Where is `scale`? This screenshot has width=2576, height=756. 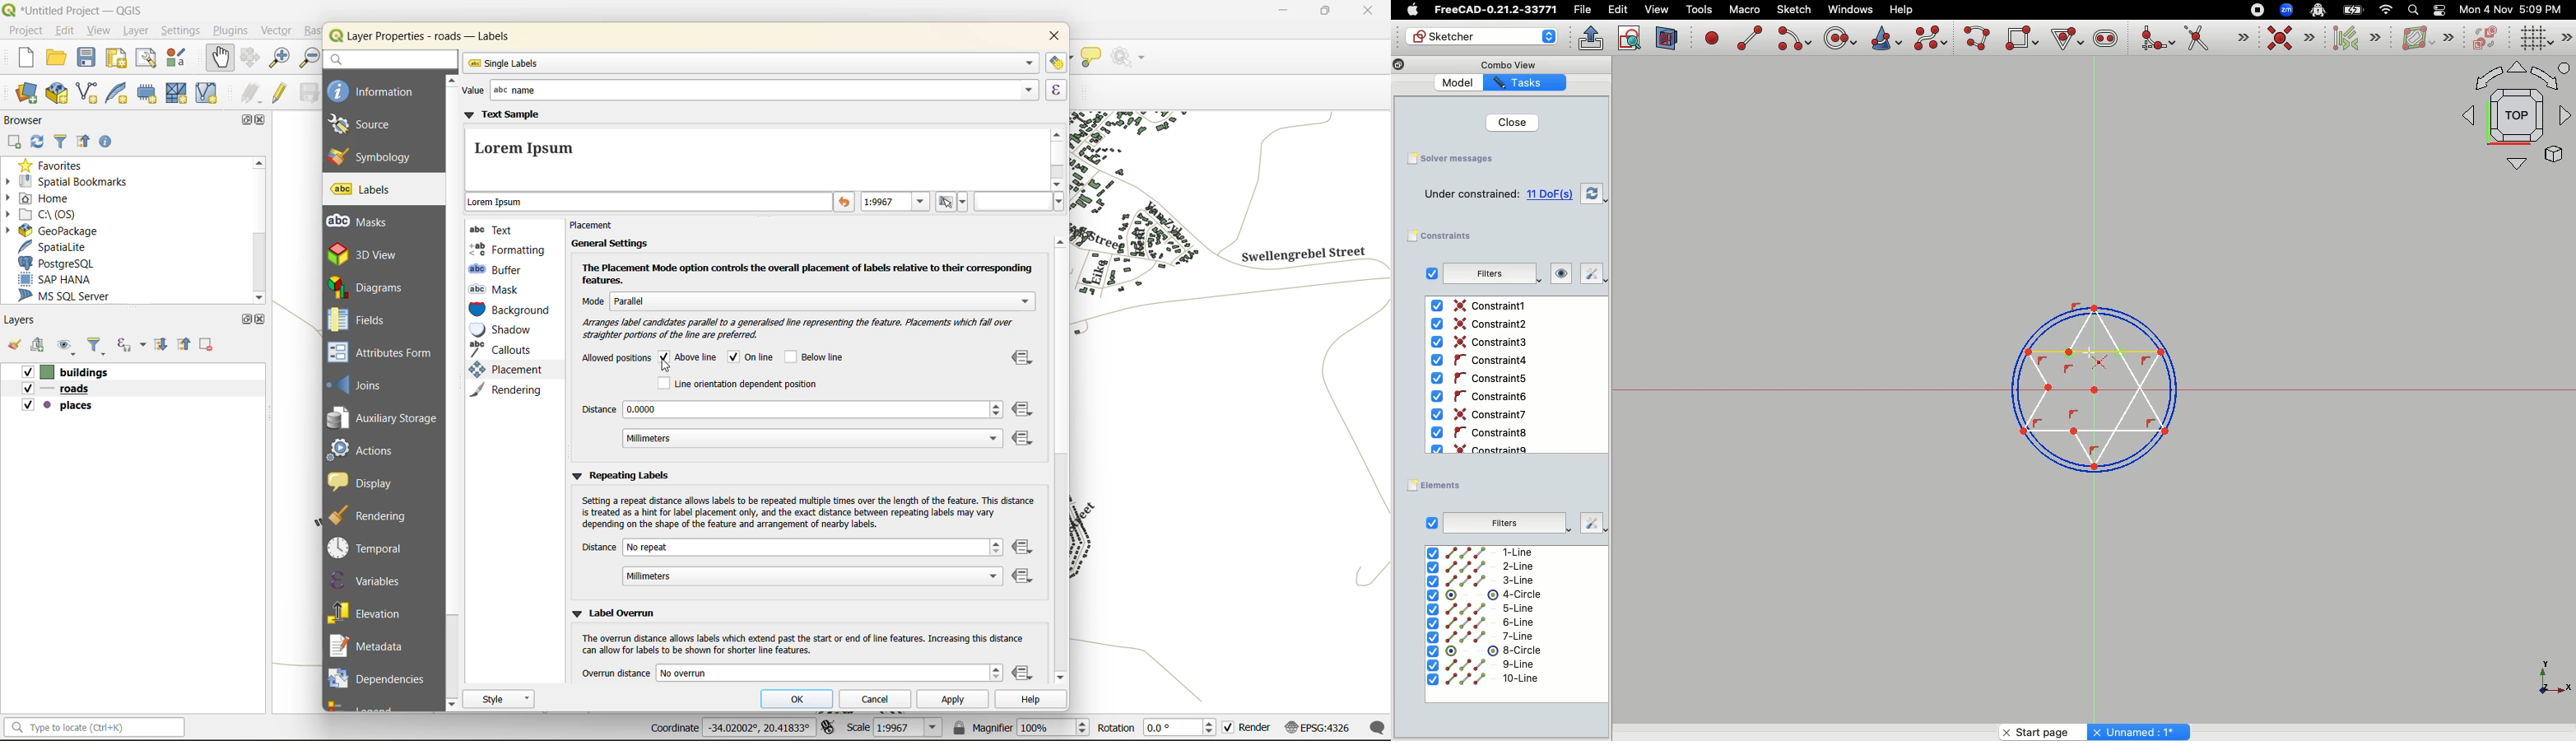 scale is located at coordinates (895, 729).